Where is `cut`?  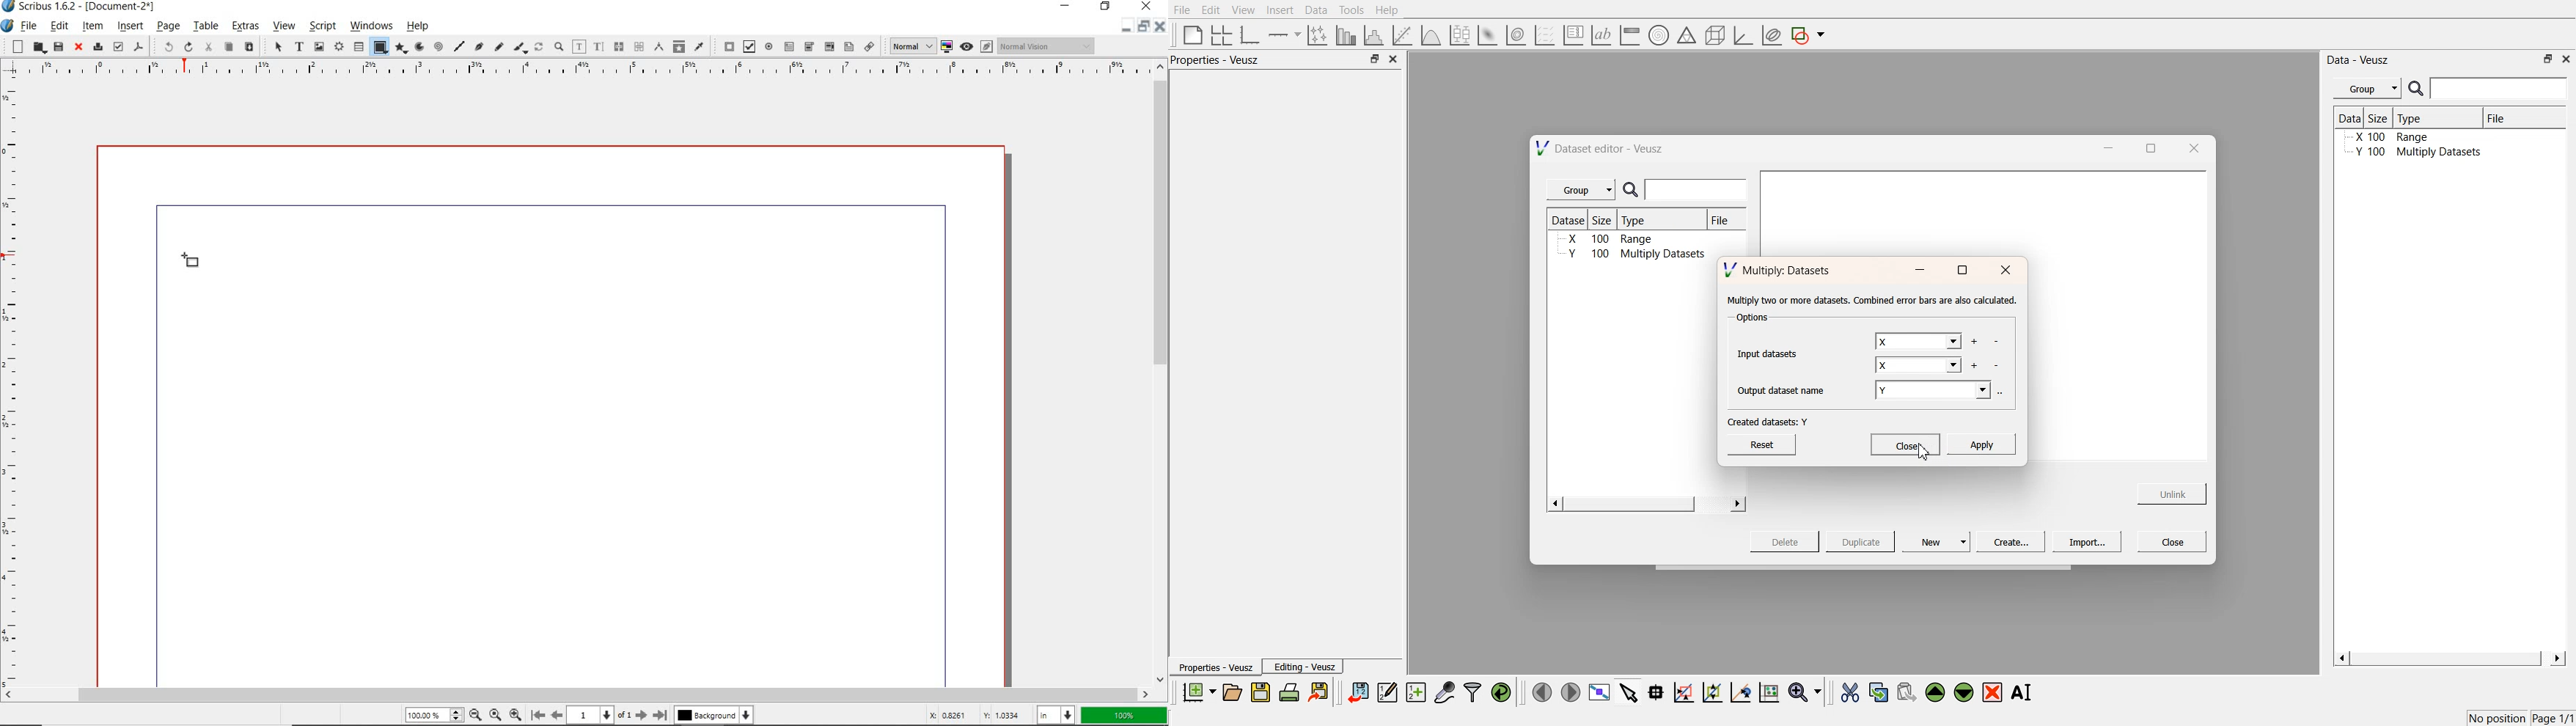 cut is located at coordinates (208, 47).